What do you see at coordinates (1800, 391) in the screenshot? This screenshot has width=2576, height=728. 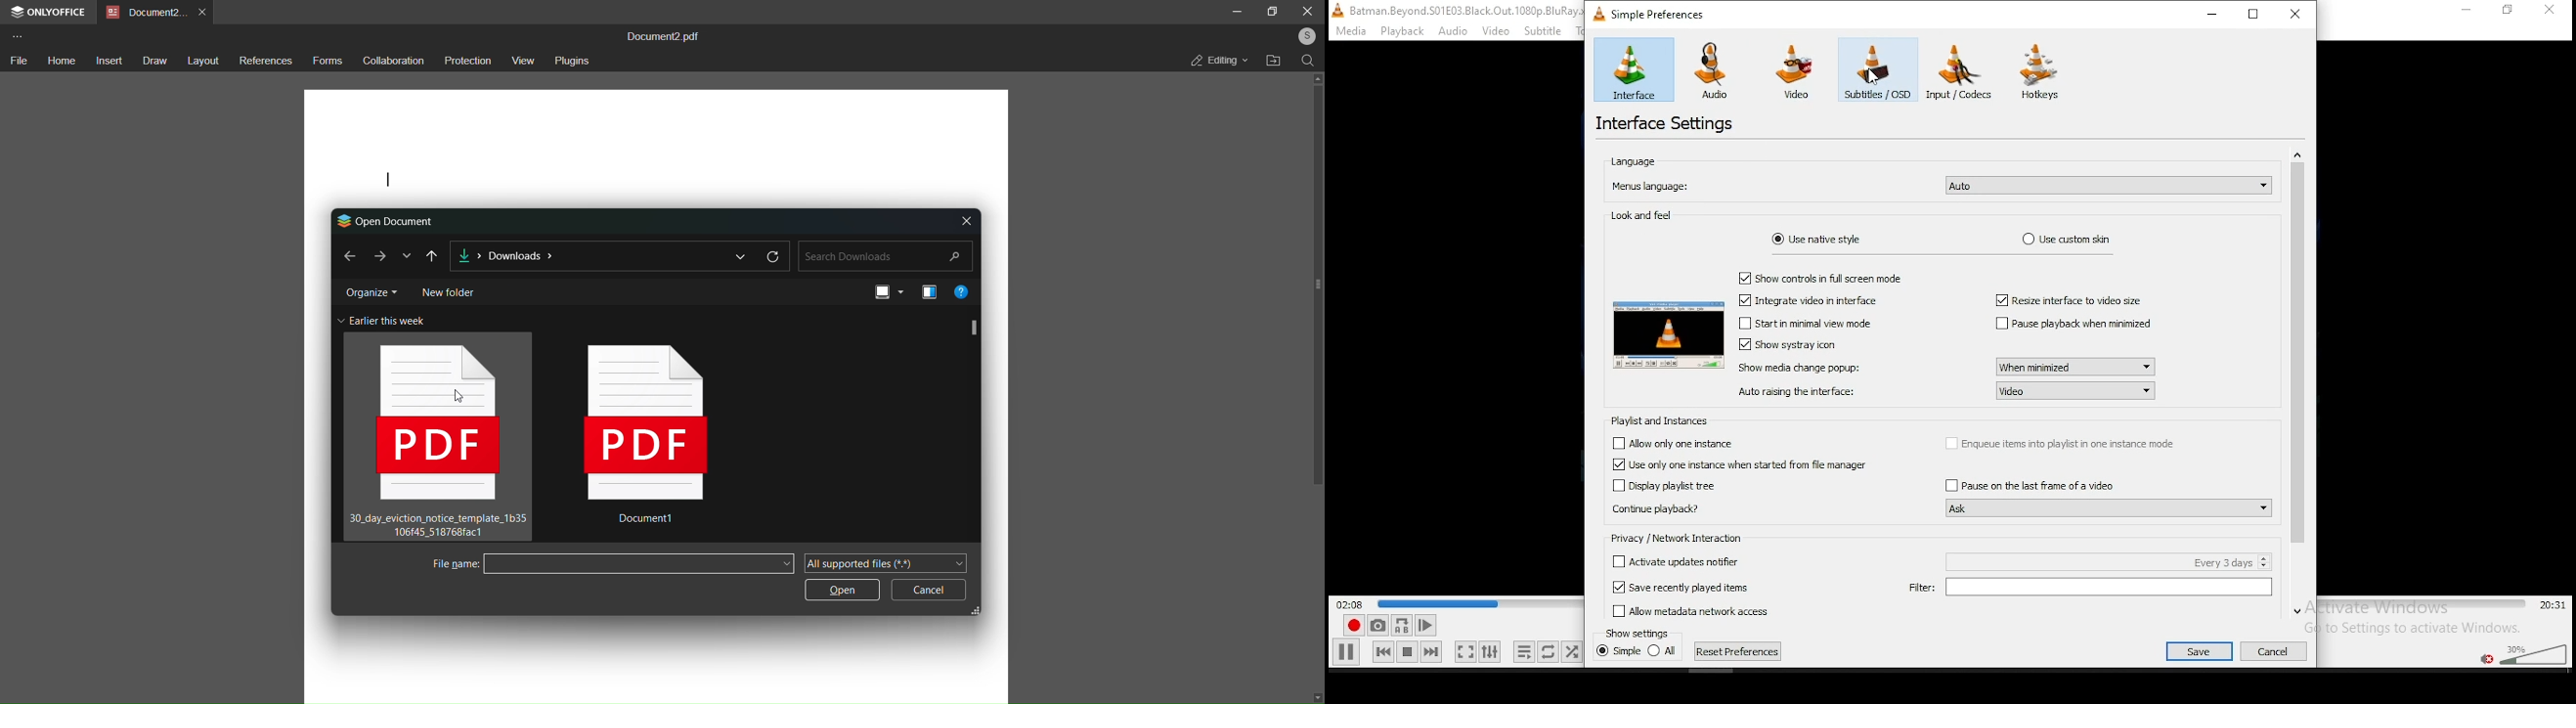 I see `` at bounding box center [1800, 391].